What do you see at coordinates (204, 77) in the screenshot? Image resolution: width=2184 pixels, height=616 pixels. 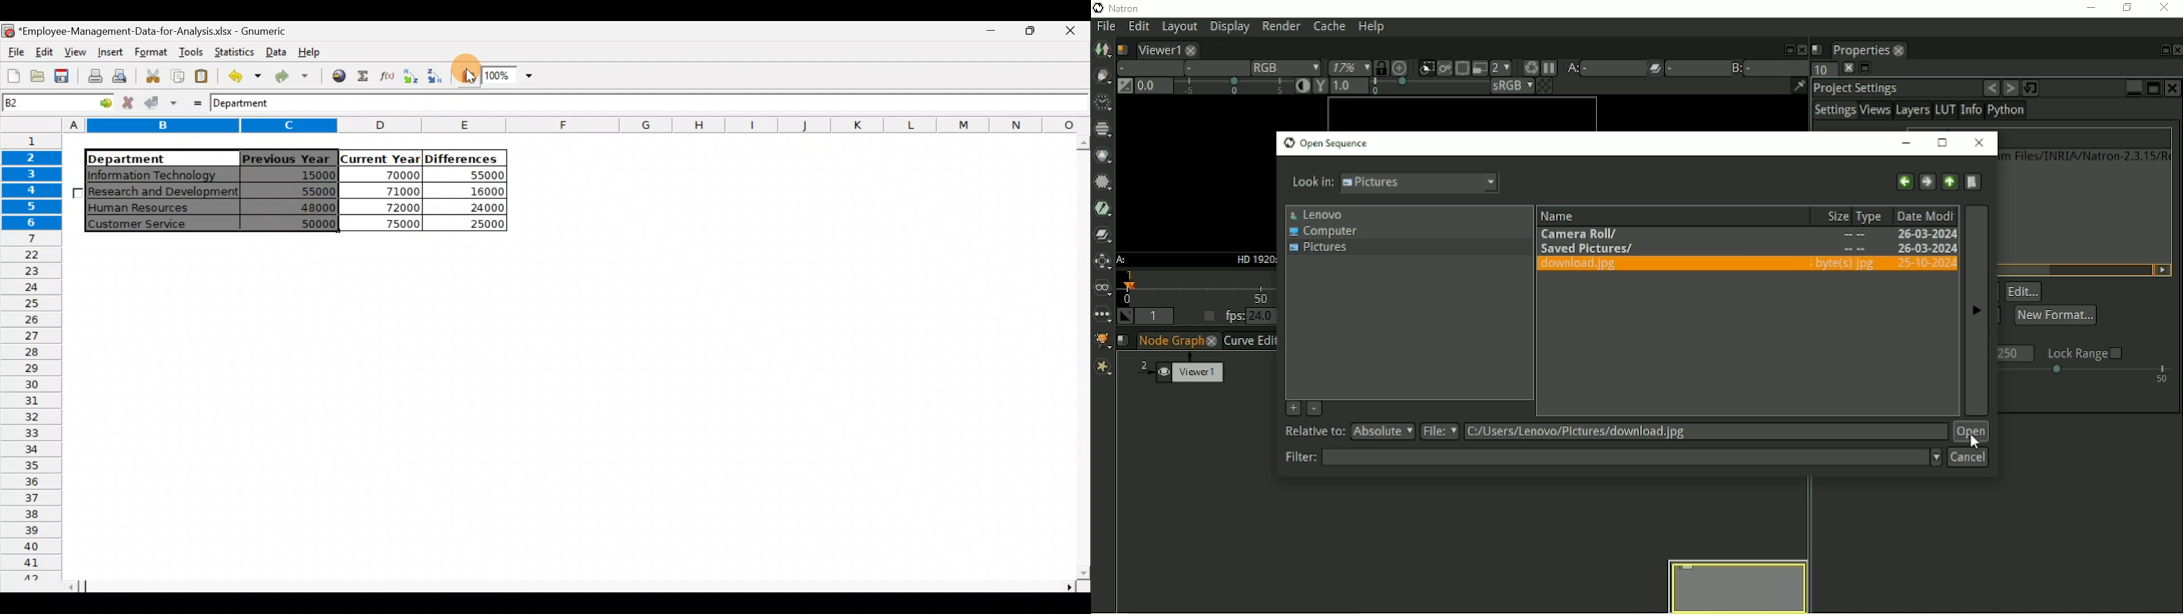 I see `Paste the clipboard` at bounding box center [204, 77].